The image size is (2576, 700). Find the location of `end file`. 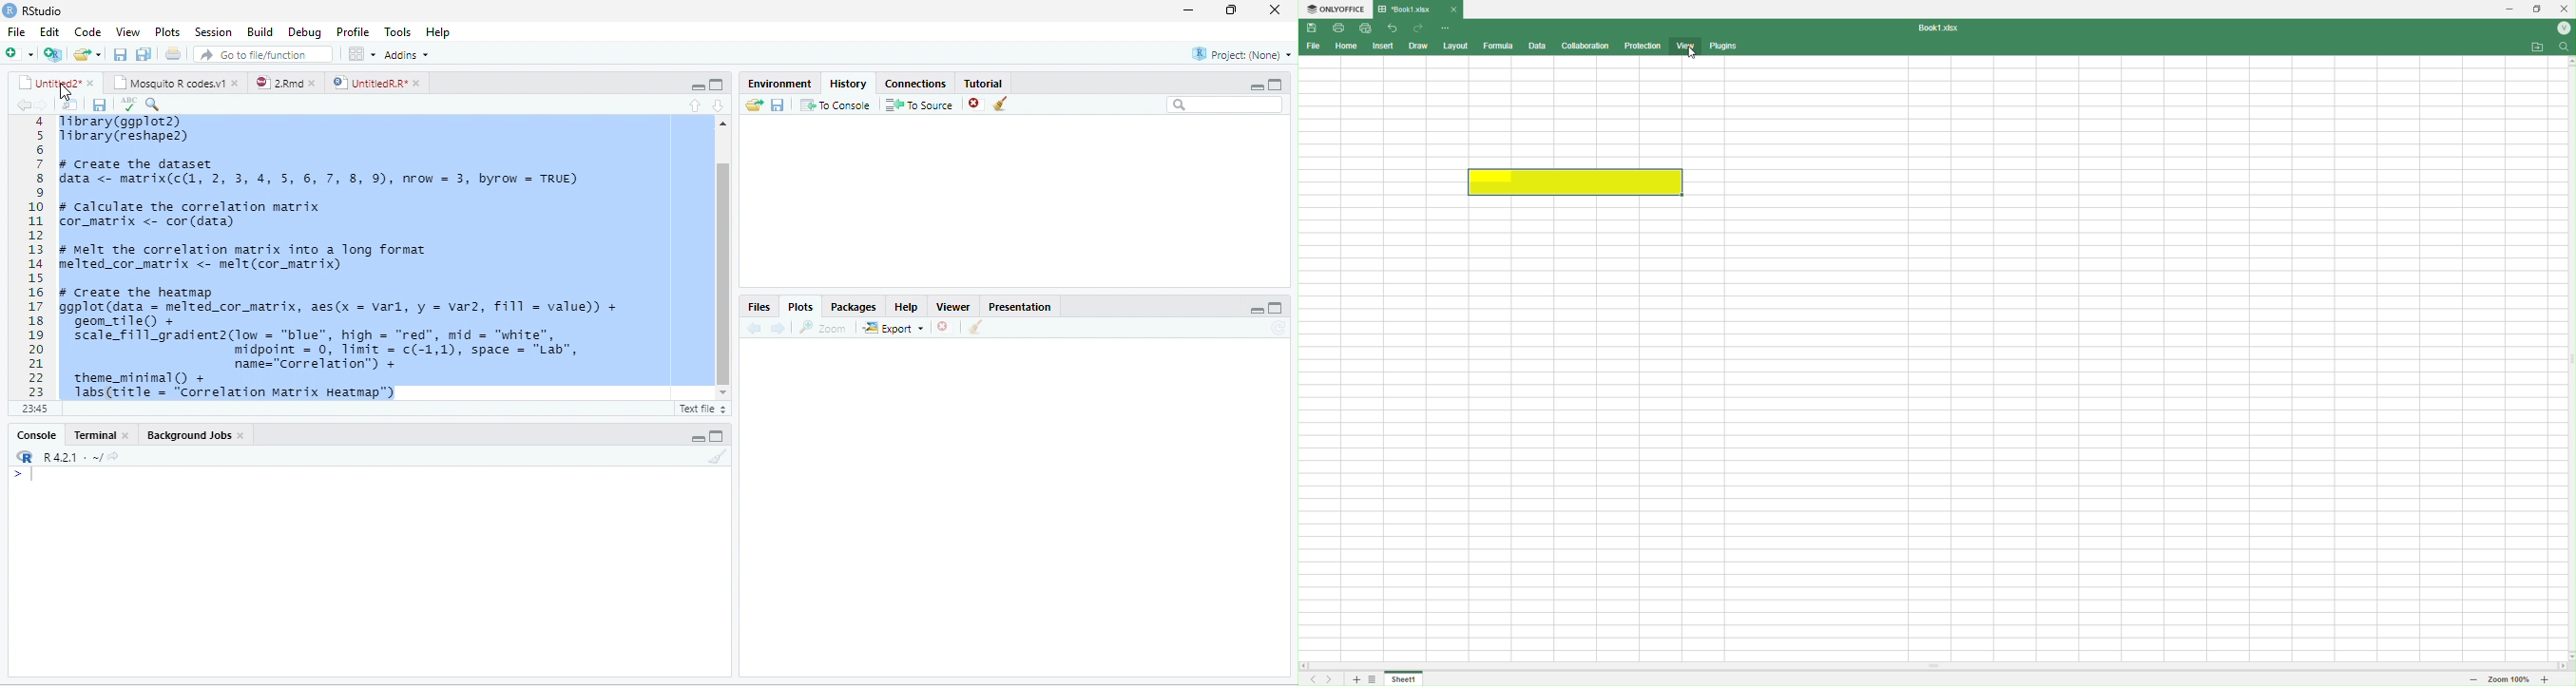

end file is located at coordinates (87, 56).